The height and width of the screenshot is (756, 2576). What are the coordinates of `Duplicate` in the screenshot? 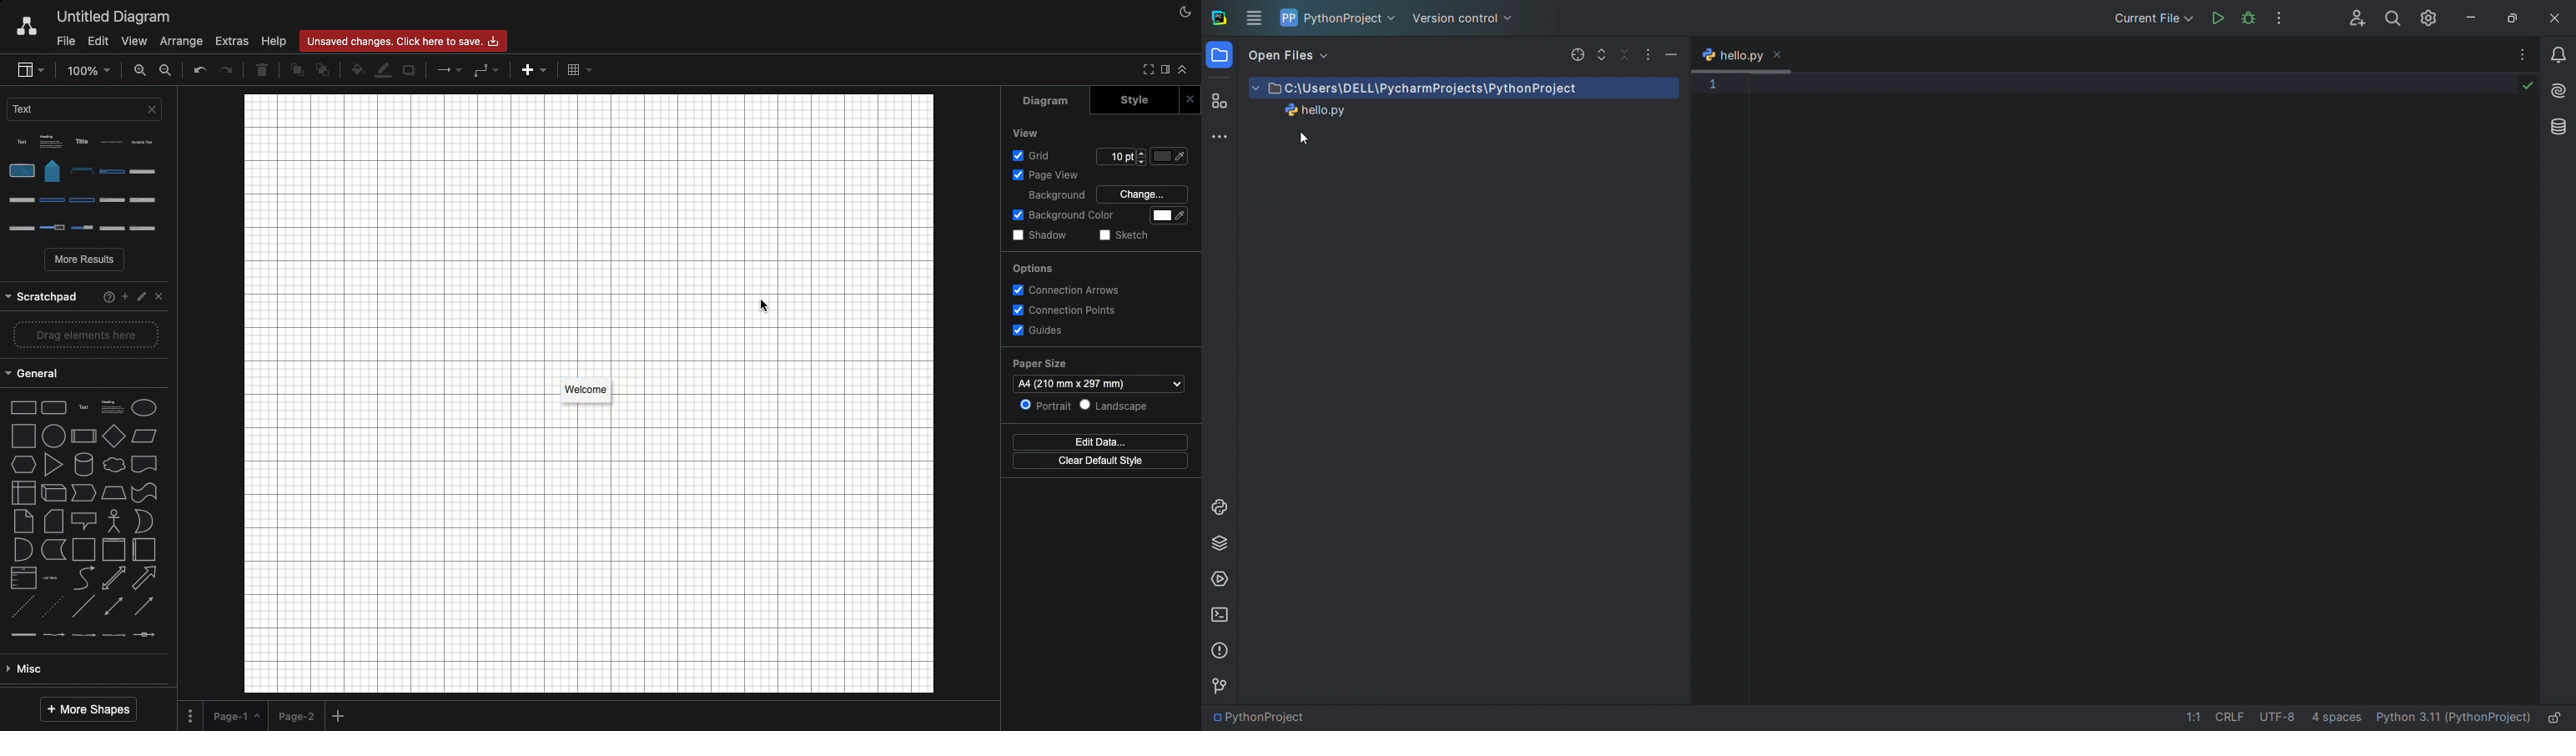 It's located at (410, 71).